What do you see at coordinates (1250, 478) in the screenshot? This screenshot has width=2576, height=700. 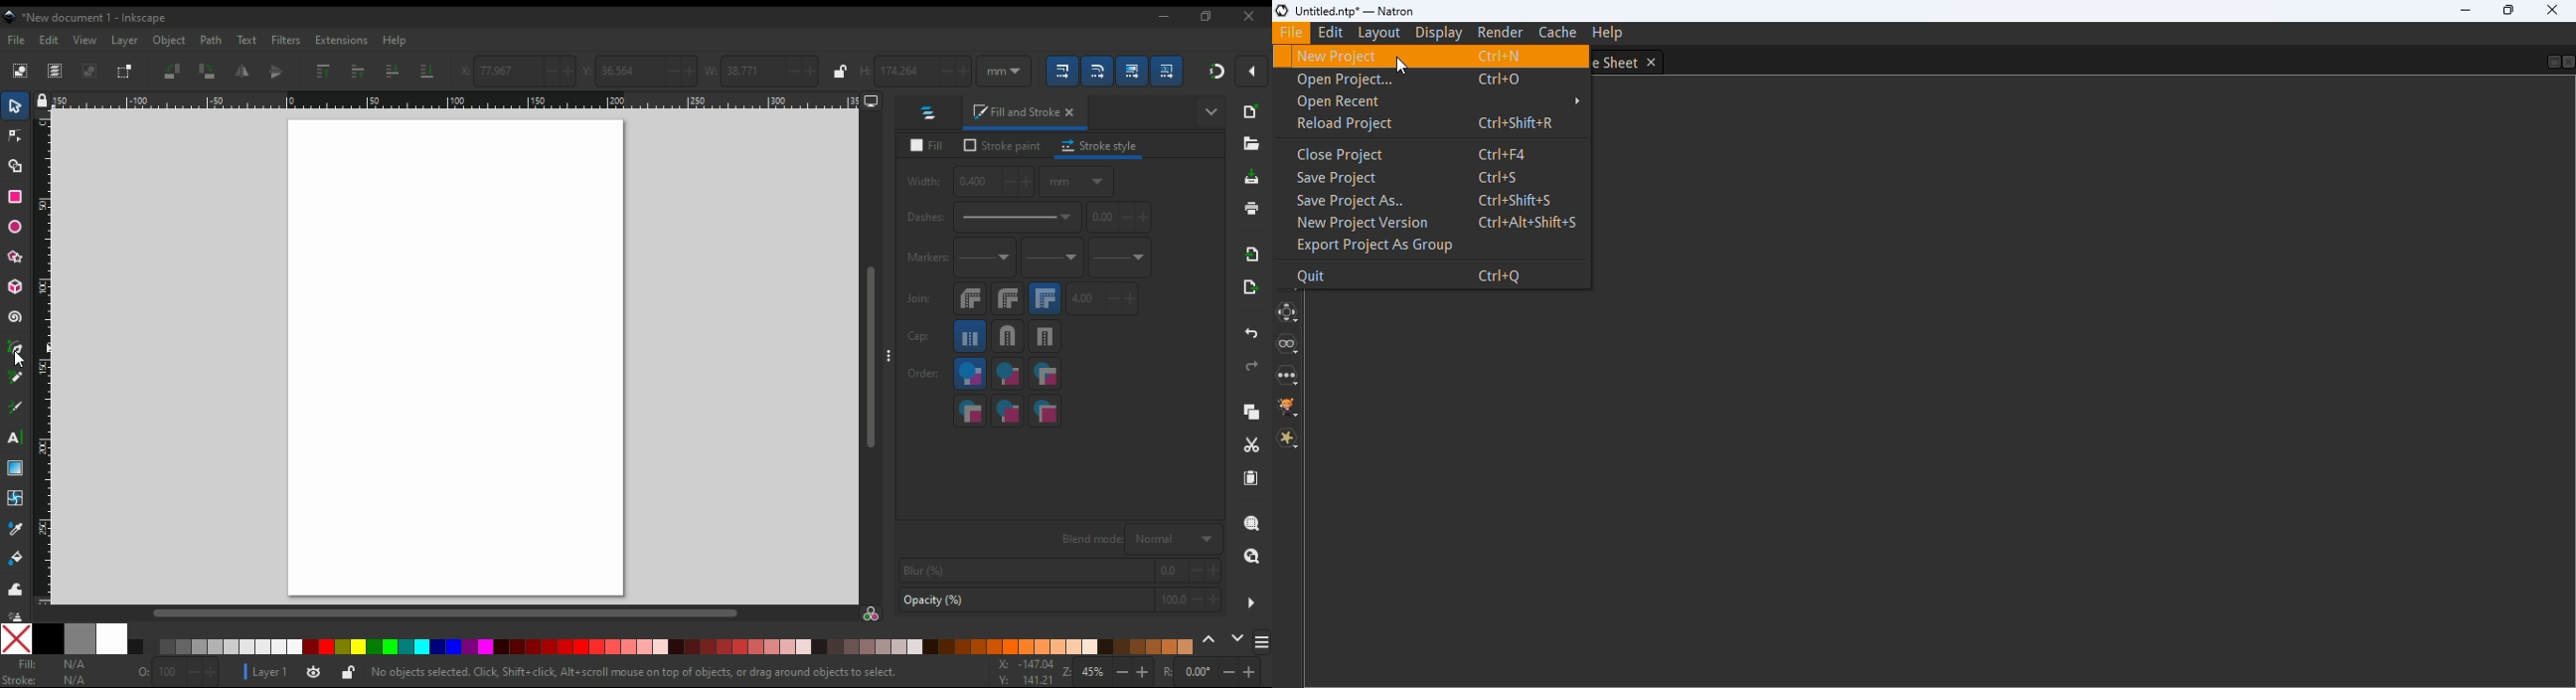 I see `paste` at bounding box center [1250, 478].